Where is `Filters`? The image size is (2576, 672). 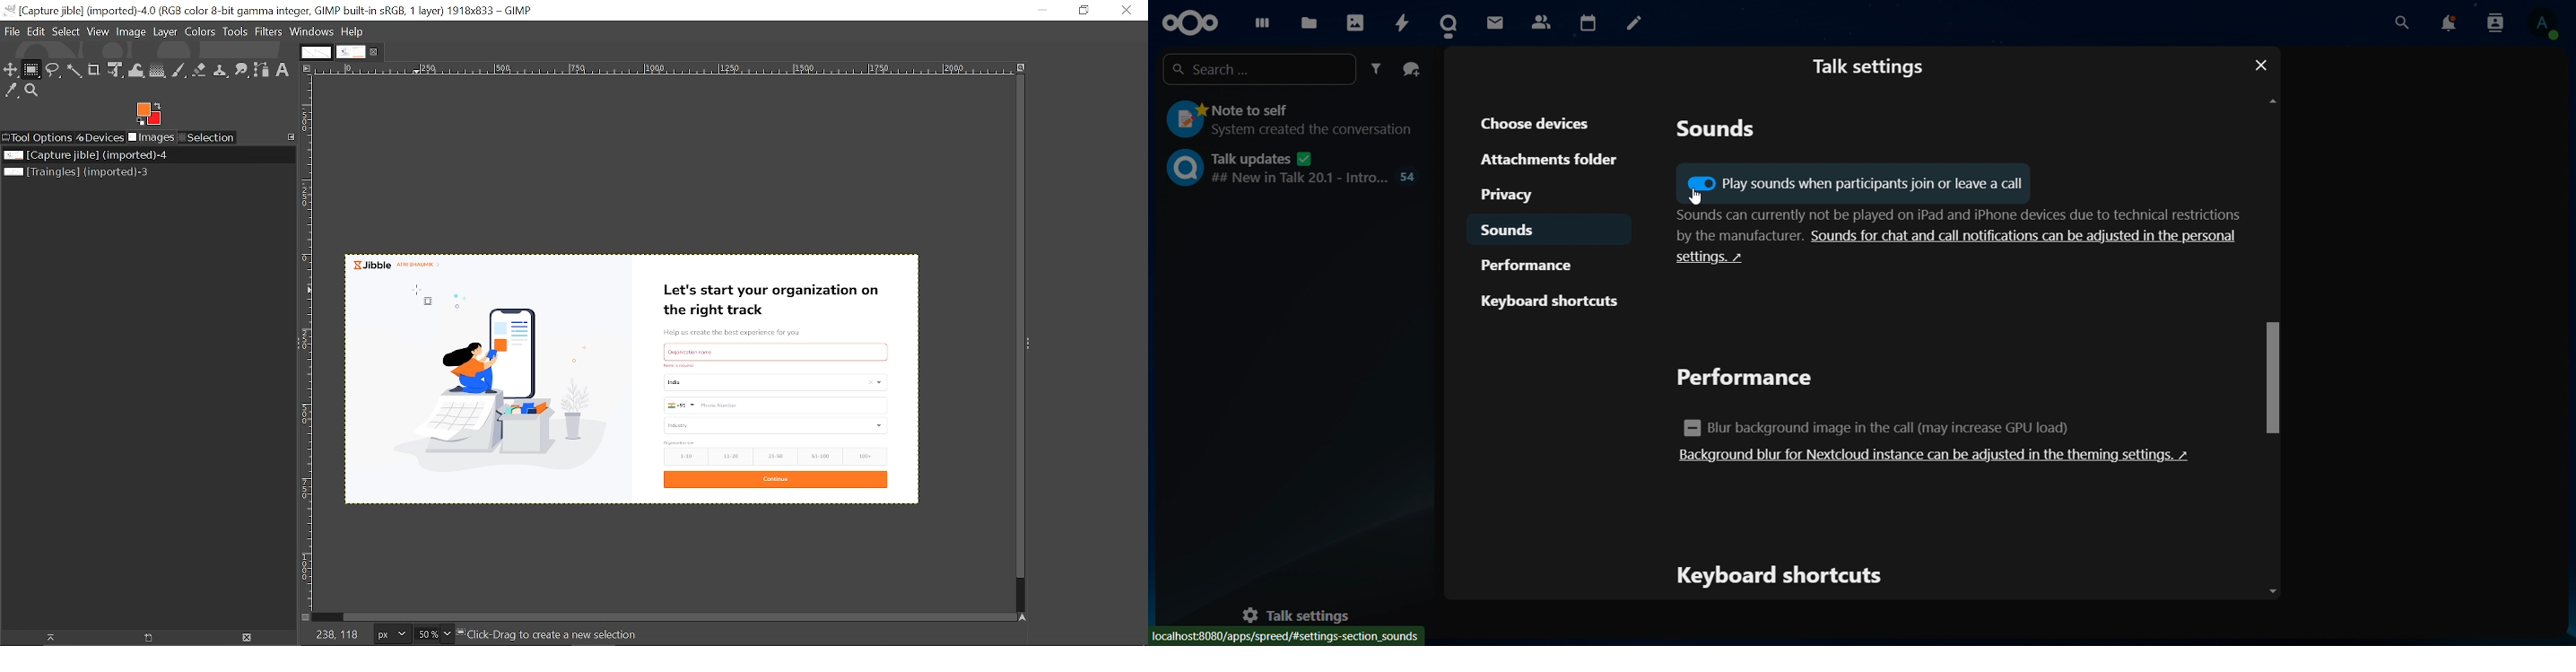
Filters is located at coordinates (268, 32).